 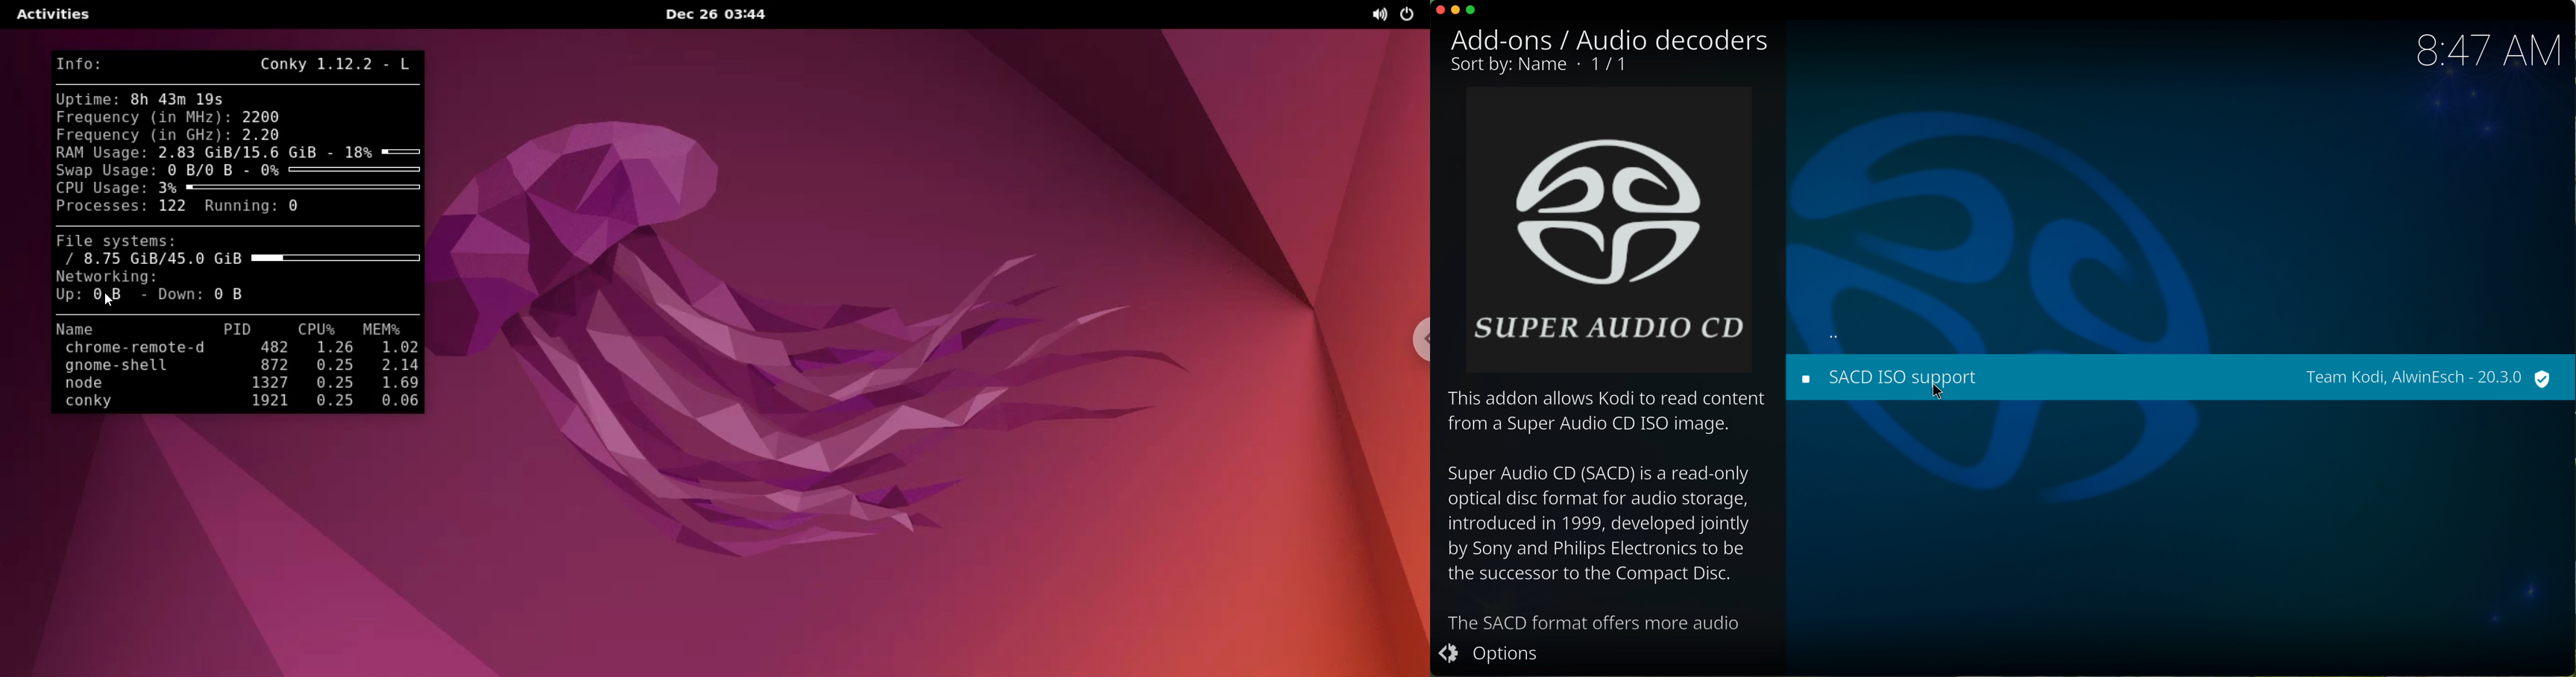 What do you see at coordinates (1457, 10) in the screenshot?
I see `minimize` at bounding box center [1457, 10].